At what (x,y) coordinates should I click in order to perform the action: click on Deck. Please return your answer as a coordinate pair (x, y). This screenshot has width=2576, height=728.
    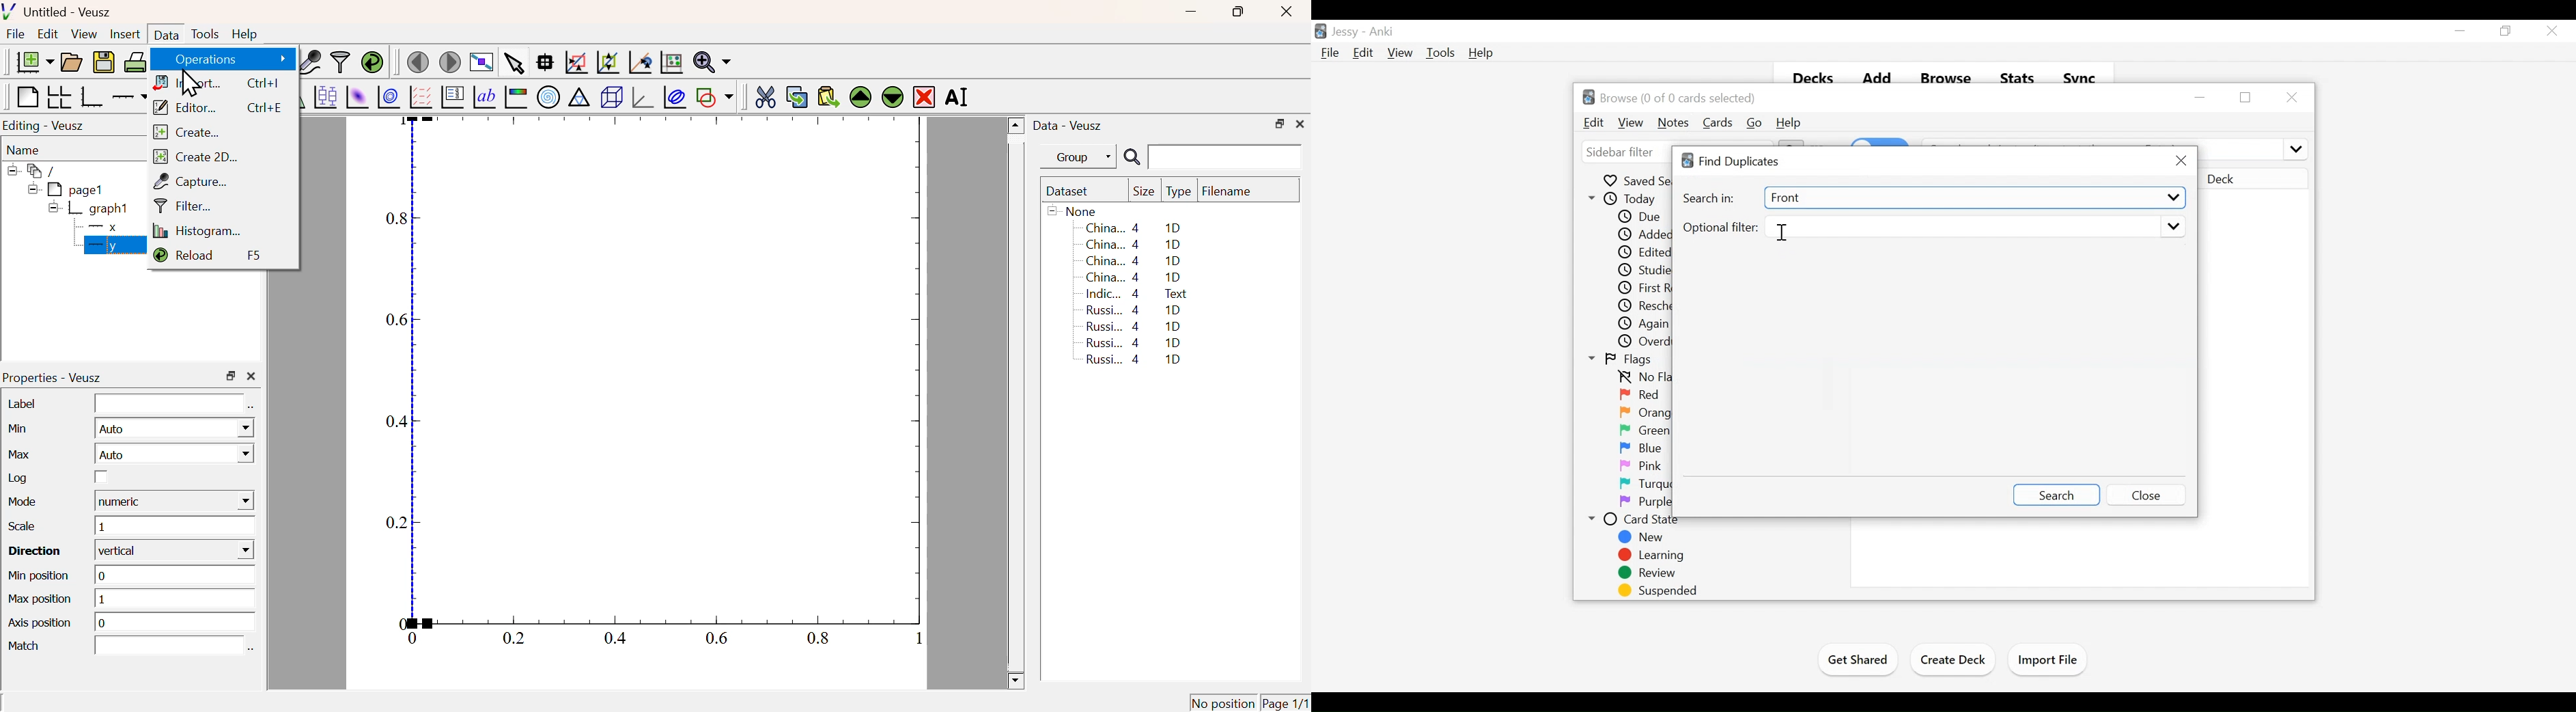
    Looking at the image, I should click on (2253, 180).